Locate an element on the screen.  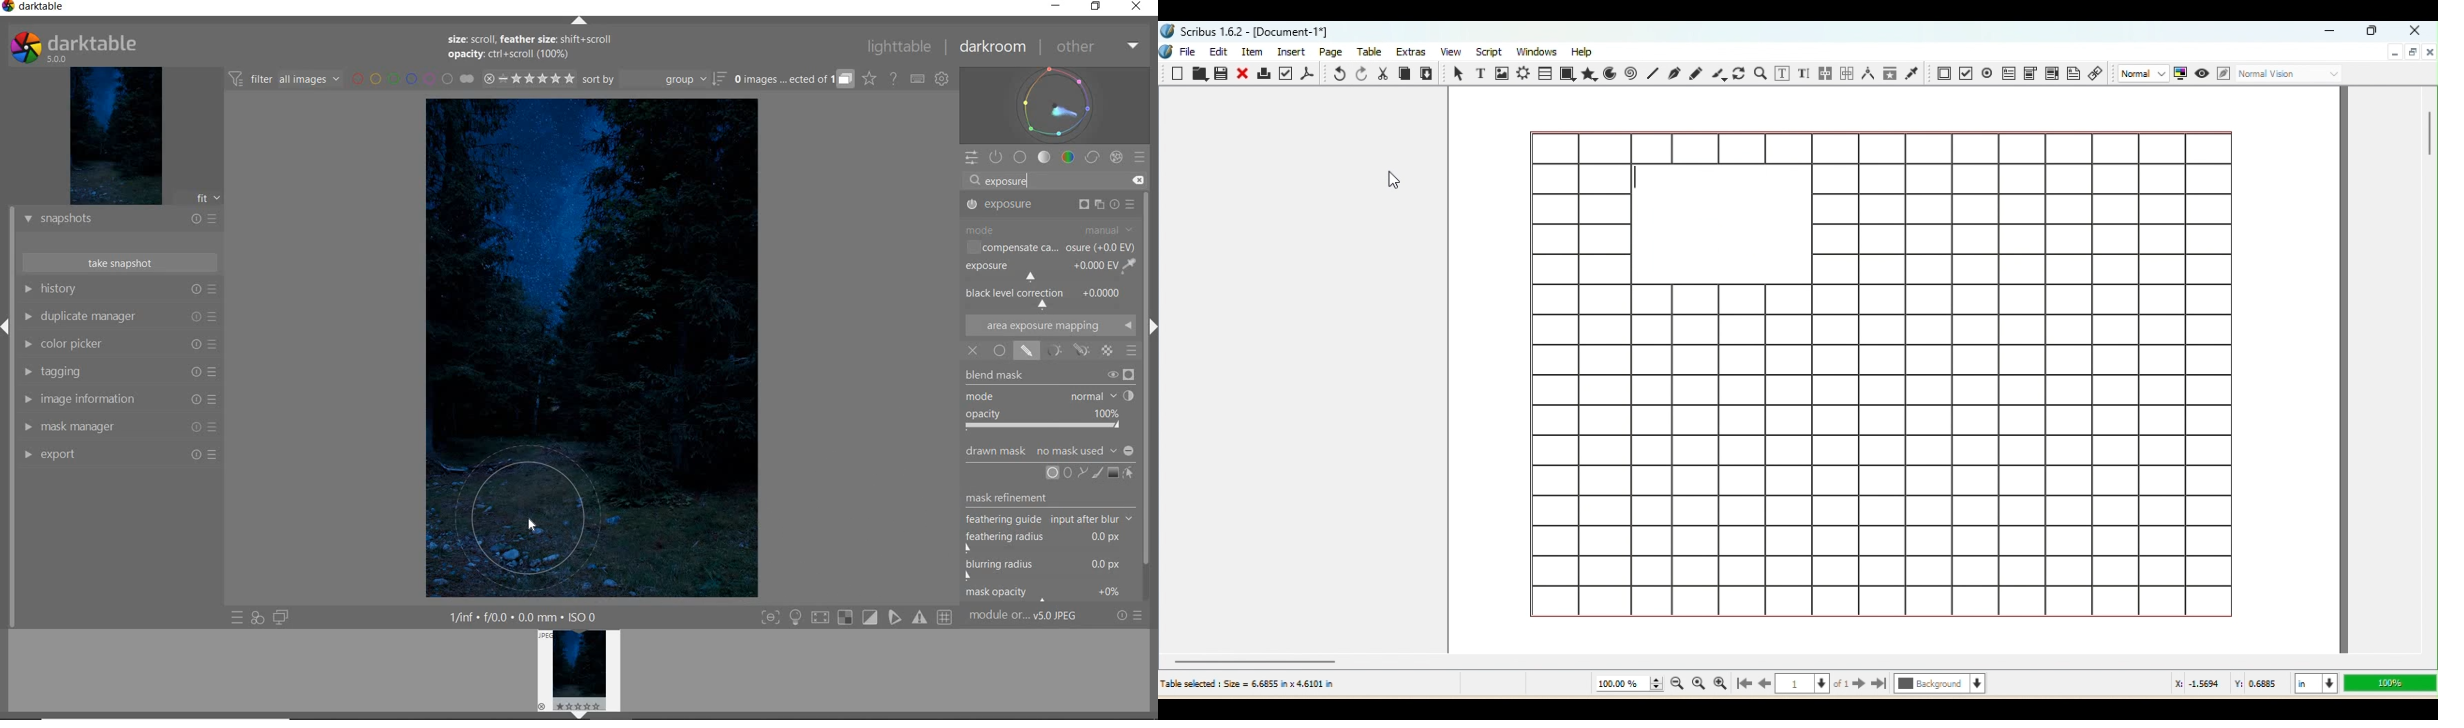
Insert is located at coordinates (1294, 51).